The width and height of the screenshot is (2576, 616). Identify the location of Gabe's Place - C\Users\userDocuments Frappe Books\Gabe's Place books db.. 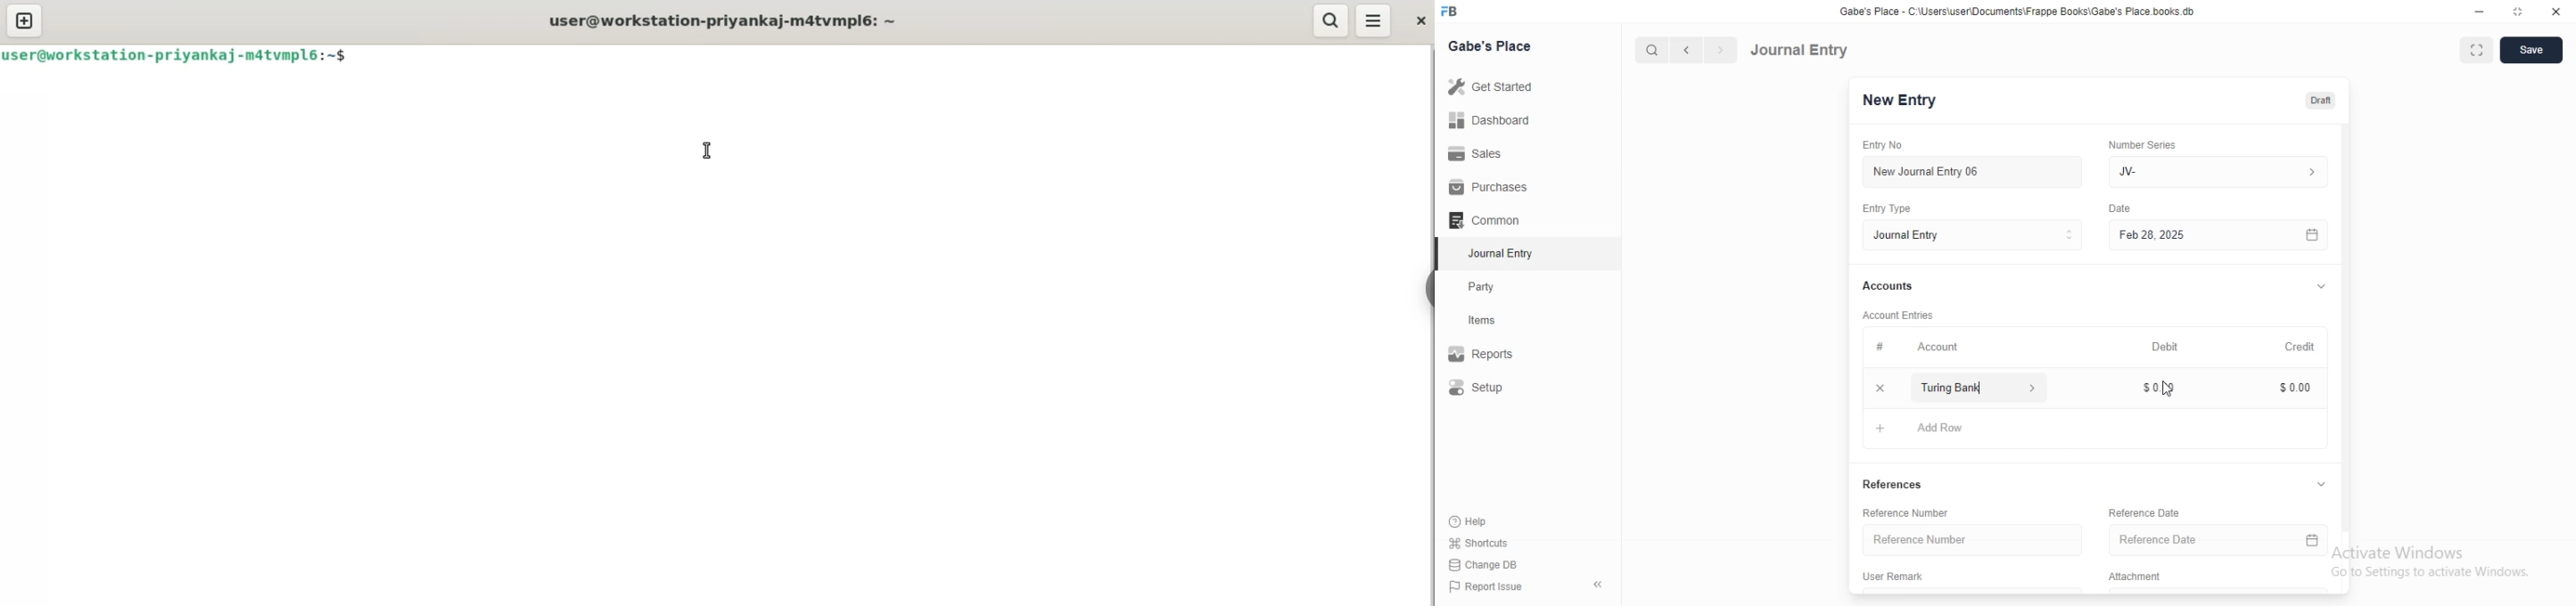
(2018, 12).